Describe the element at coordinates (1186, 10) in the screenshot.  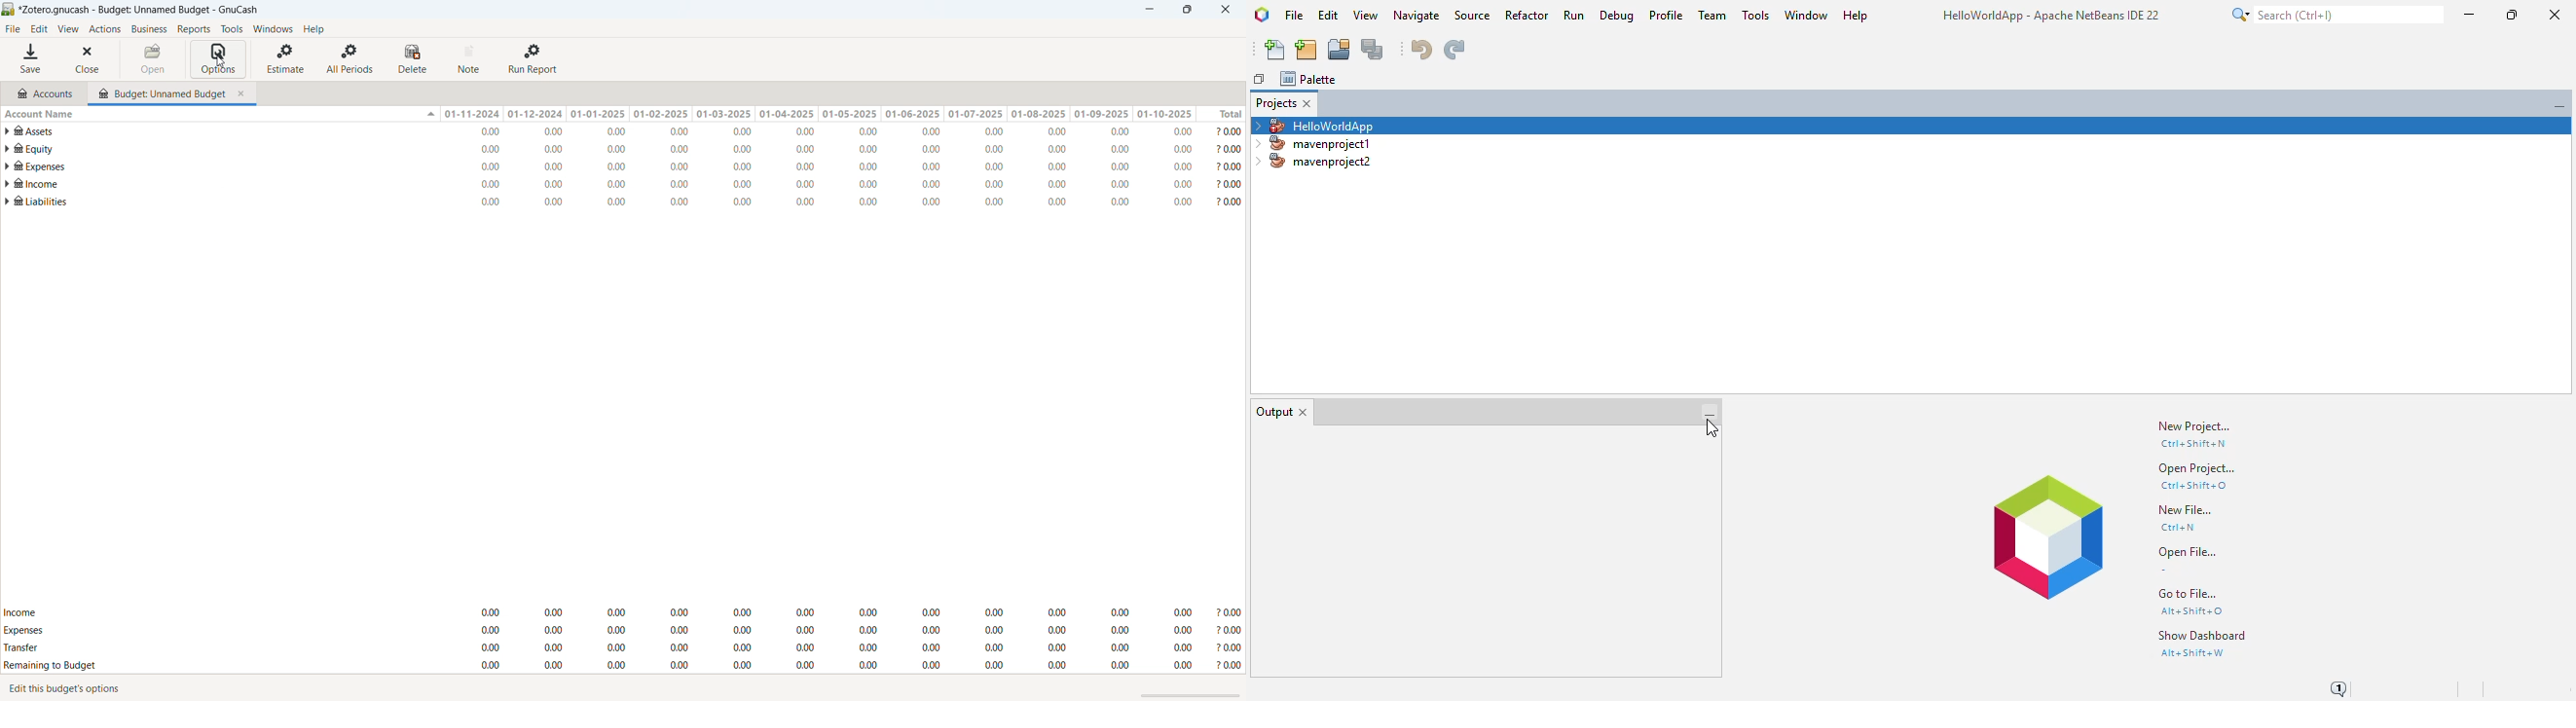
I see `maximize` at that location.